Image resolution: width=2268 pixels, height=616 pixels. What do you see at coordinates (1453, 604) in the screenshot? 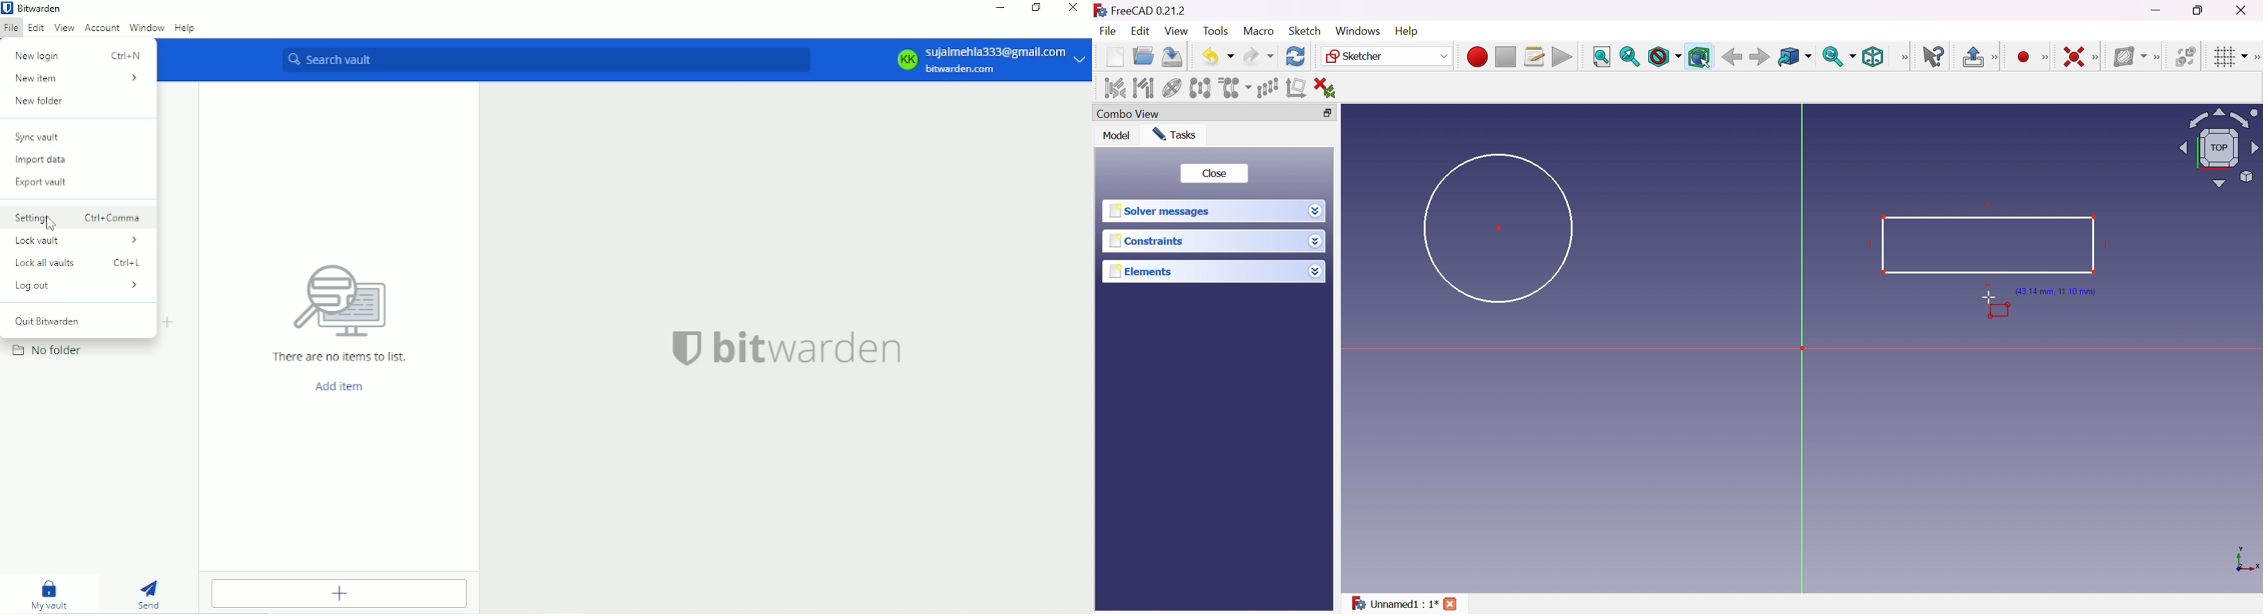
I see `close` at bounding box center [1453, 604].